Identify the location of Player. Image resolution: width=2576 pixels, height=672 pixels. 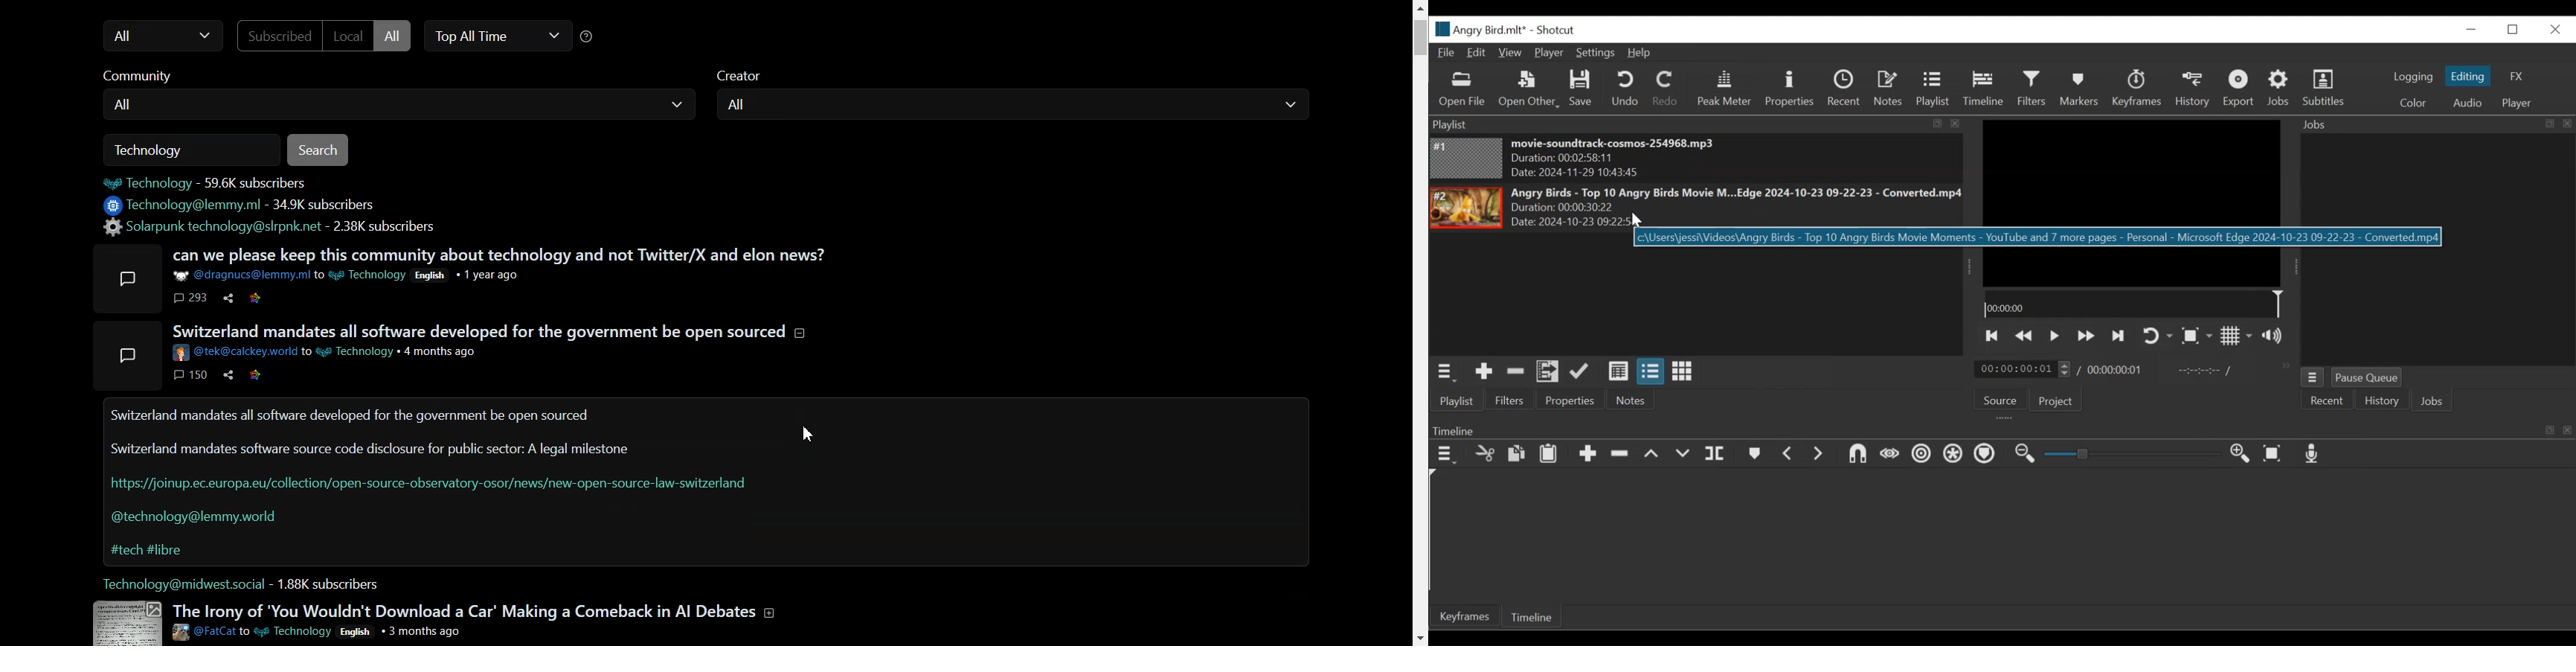
(2518, 104).